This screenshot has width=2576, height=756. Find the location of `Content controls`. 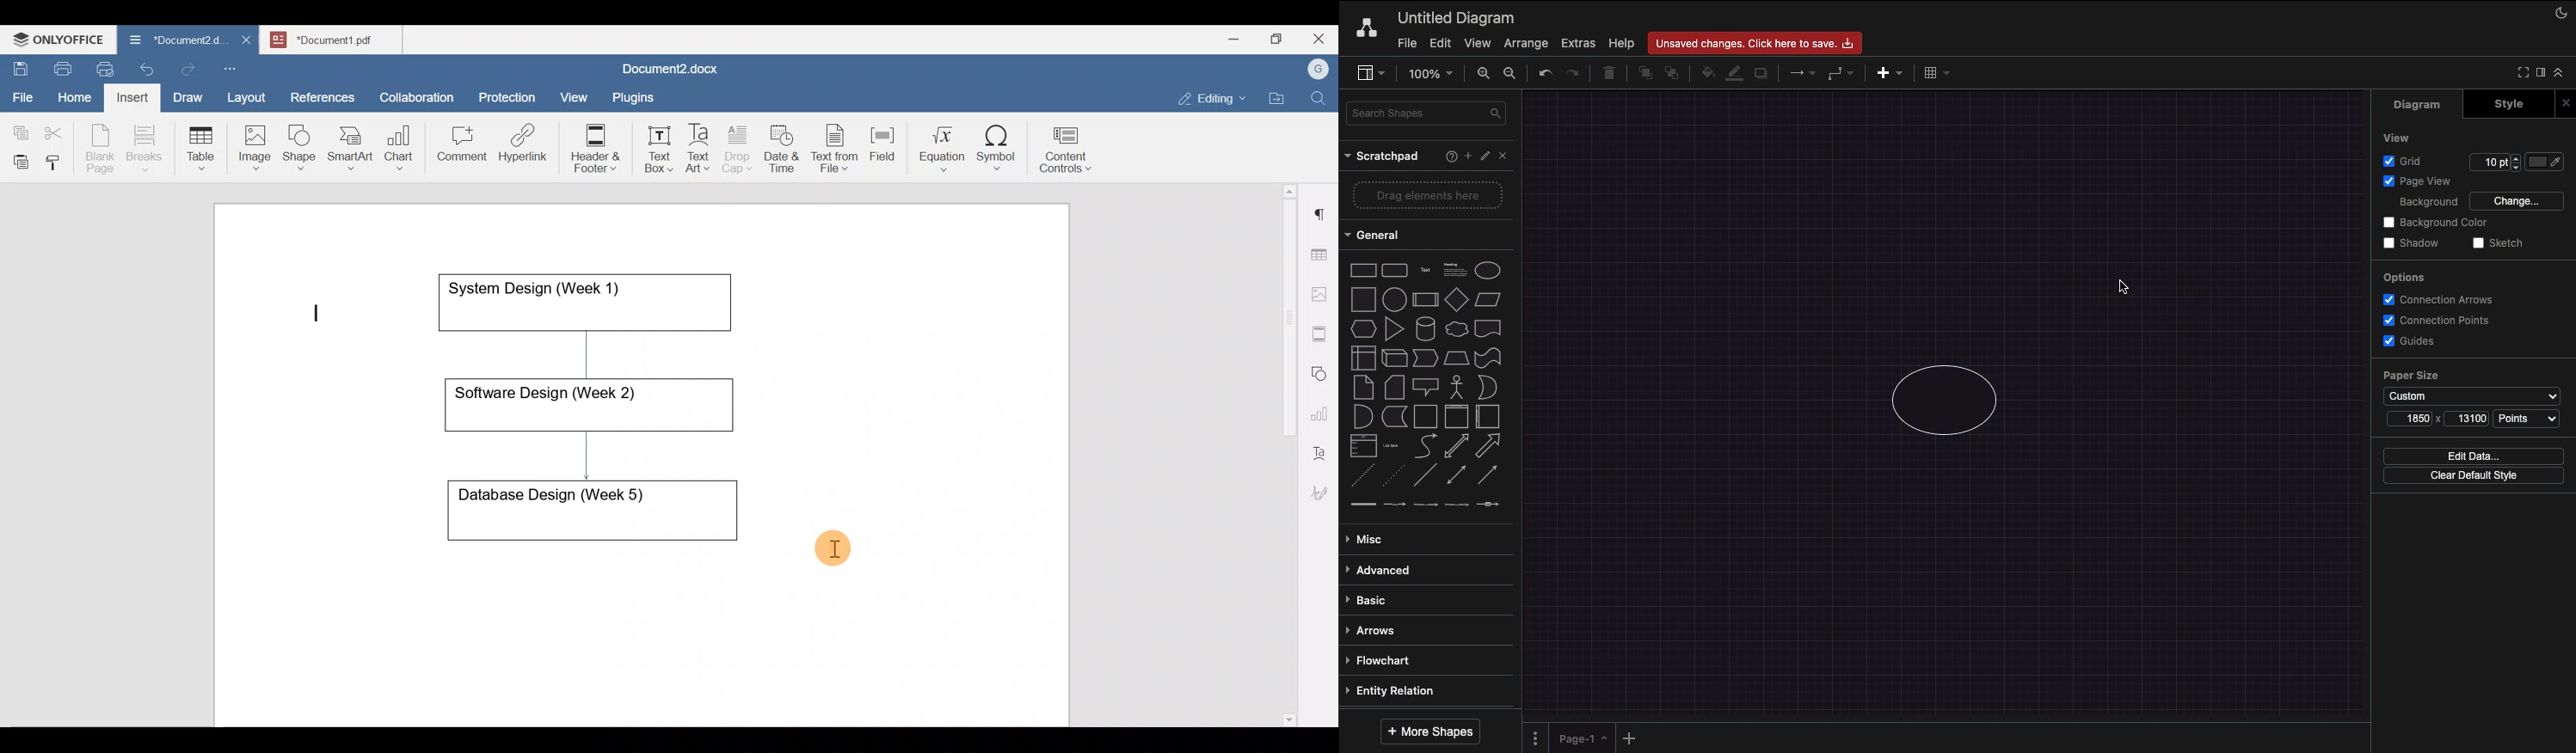

Content controls is located at coordinates (1068, 154).